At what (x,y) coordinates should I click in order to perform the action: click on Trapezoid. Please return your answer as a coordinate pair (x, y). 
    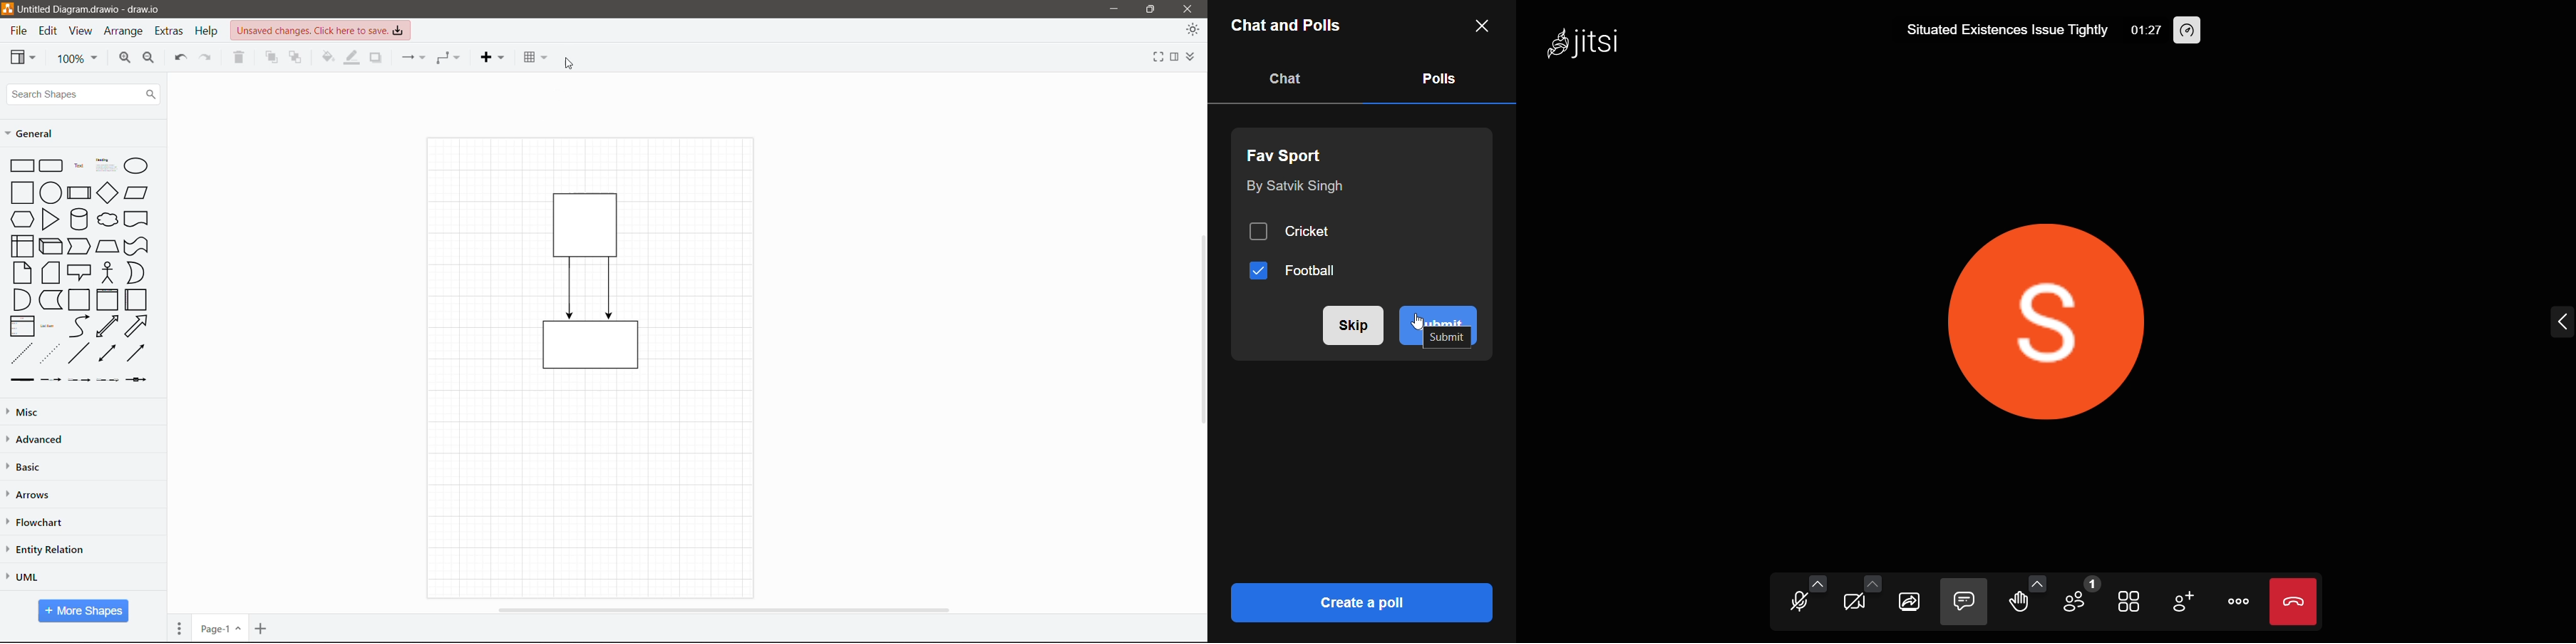
    Looking at the image, I should click on (107, 244).